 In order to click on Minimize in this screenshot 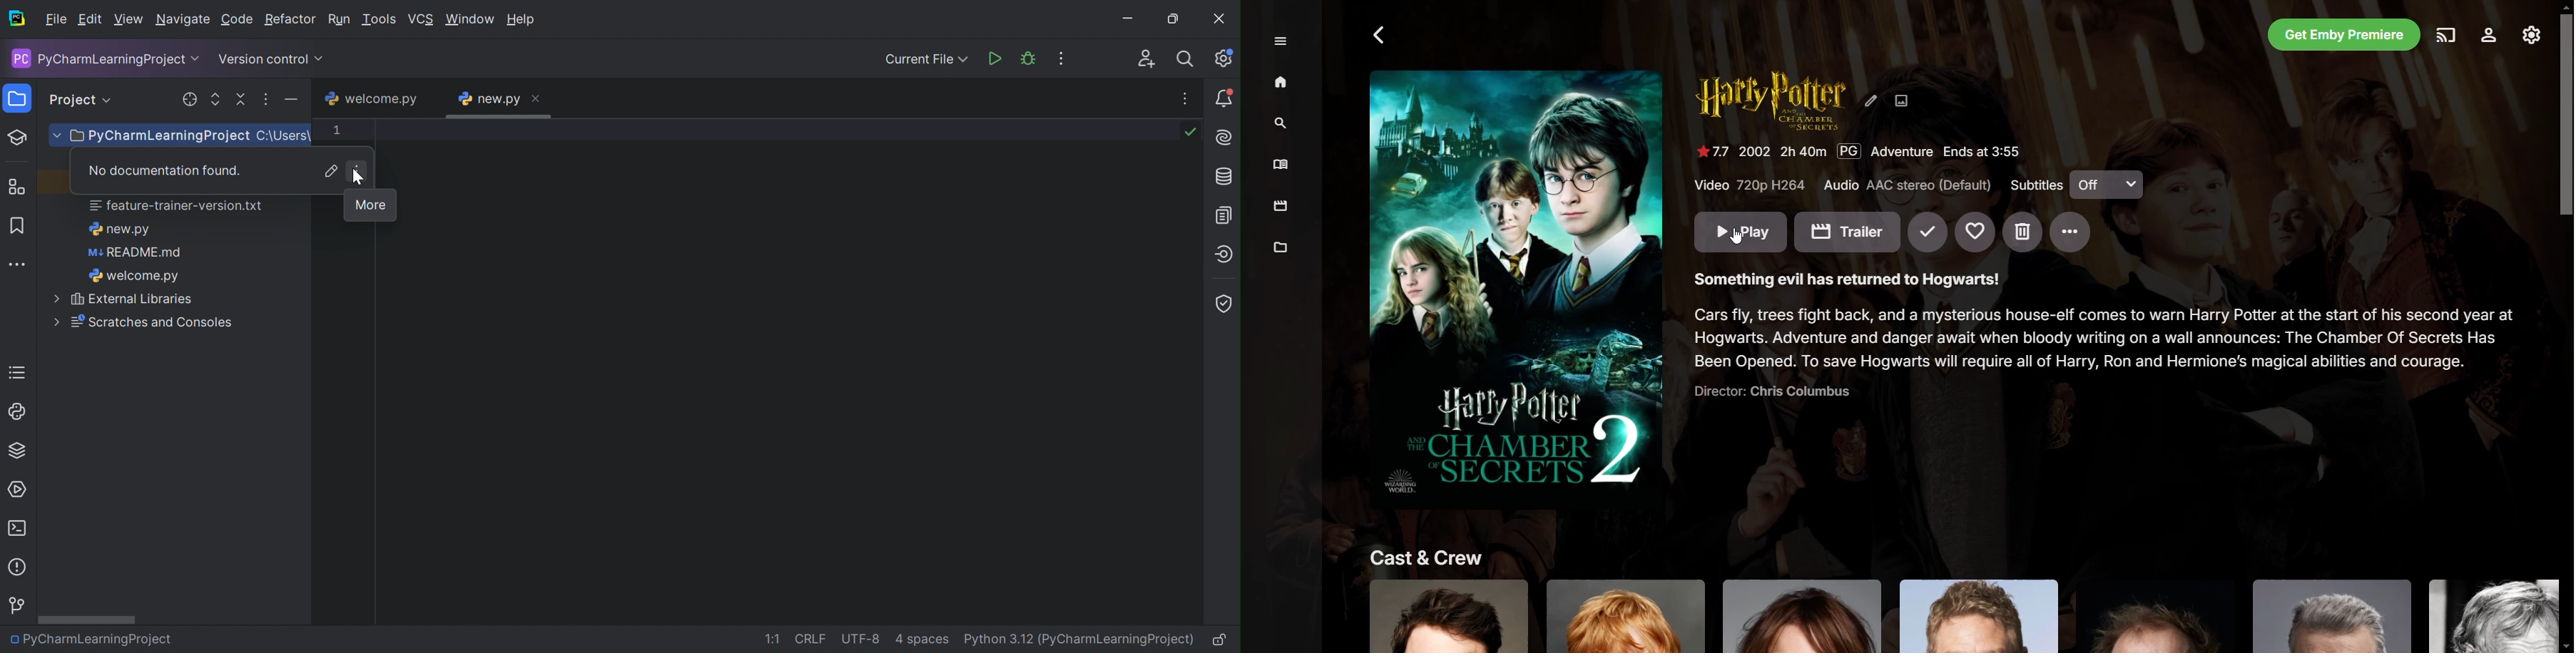, I will do `click(1130, 18)`.